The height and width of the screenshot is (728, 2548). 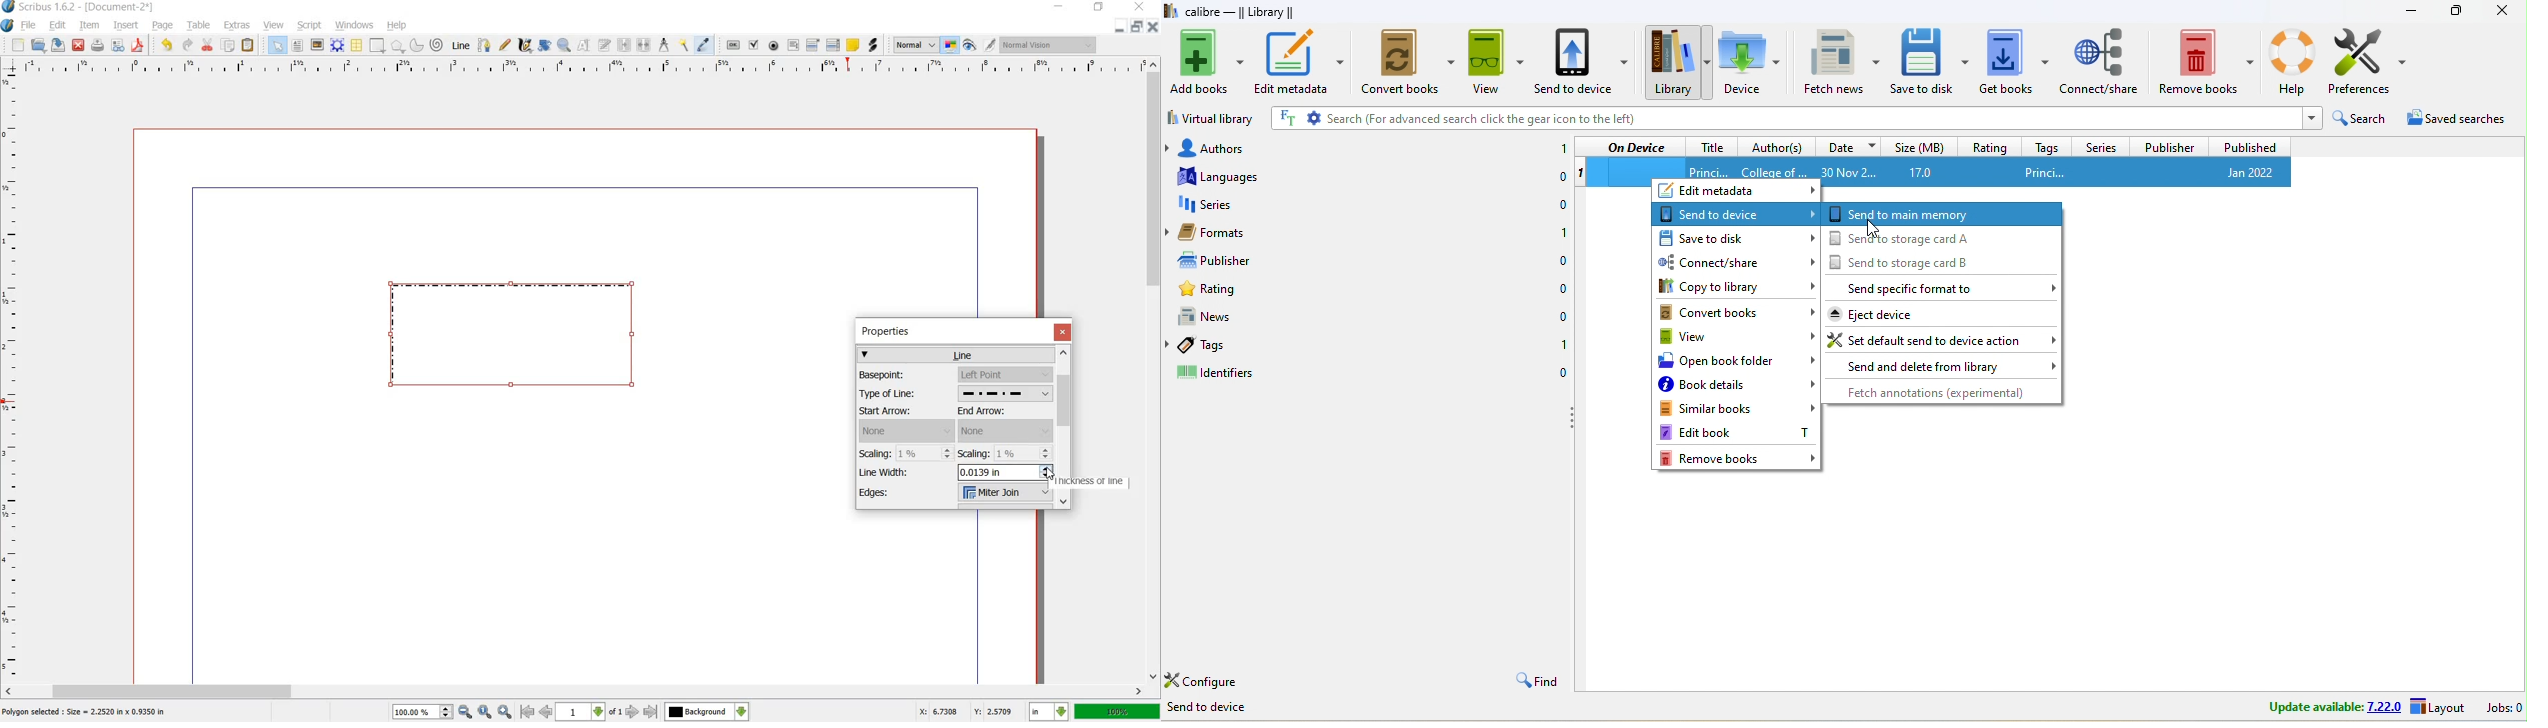 What do you see at coordinates (358, 46) in the screenshot?
I see `TABLE` at bounding box center [358, 46].